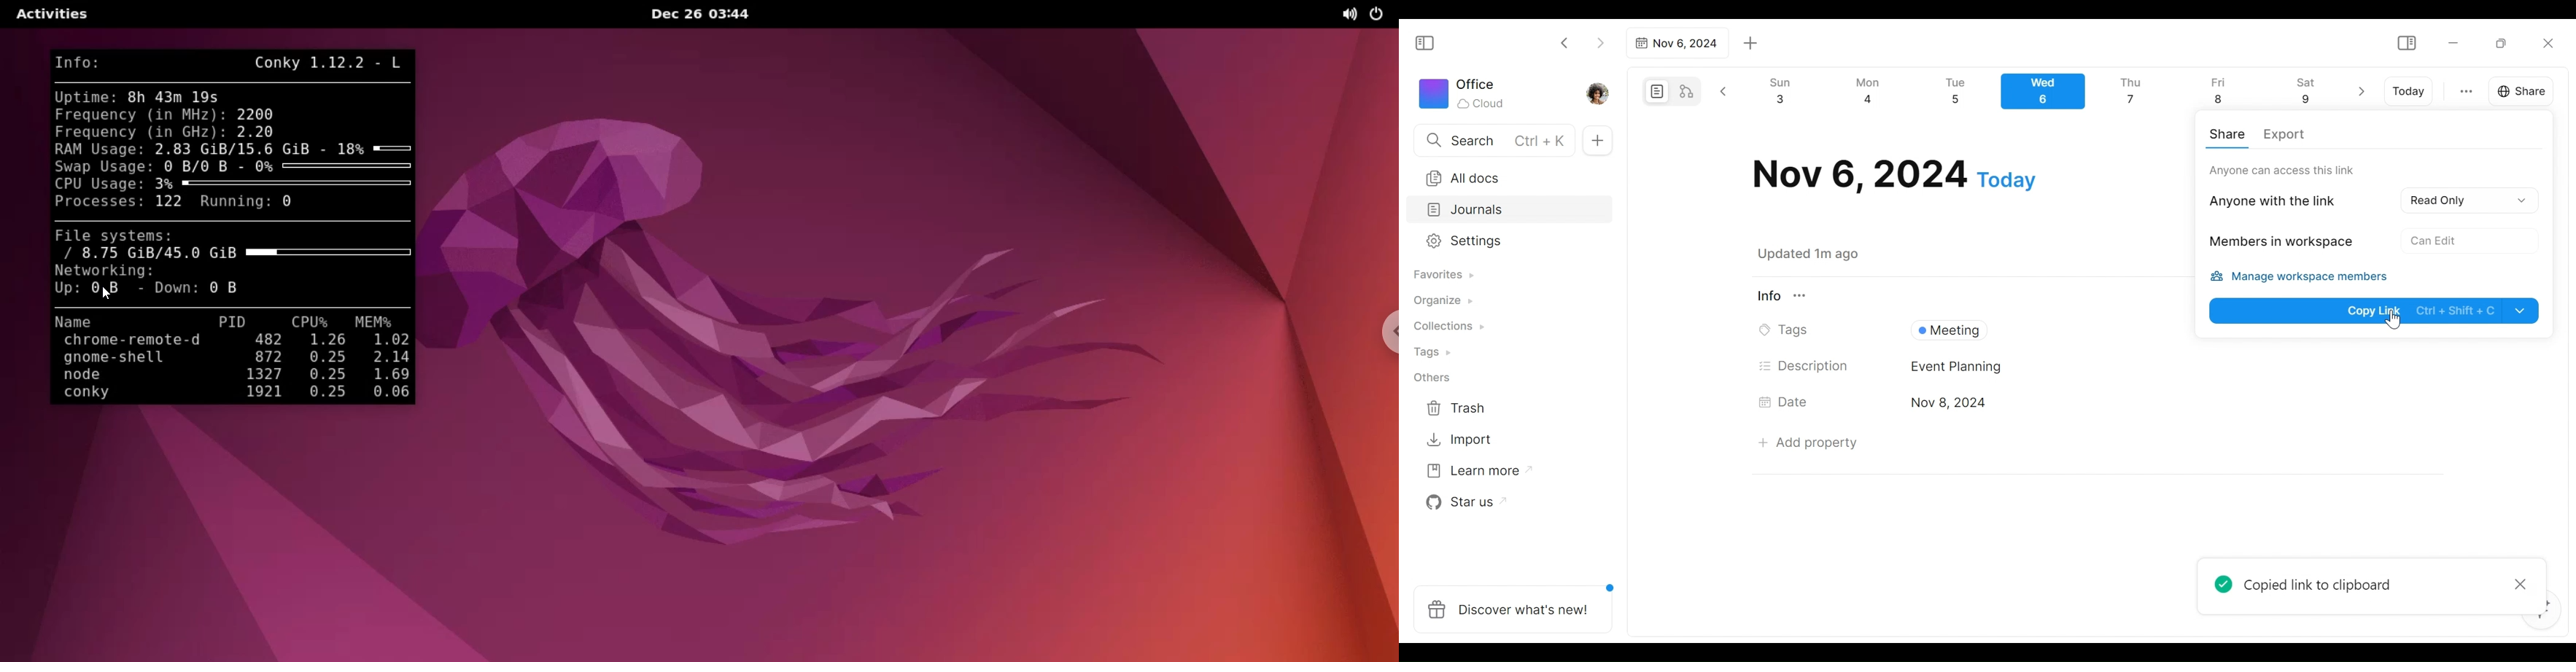 The image size is (2576, 672). Describe the element at coordinates (2364, 582) in the screenshot. I see `Popup message` at that location.